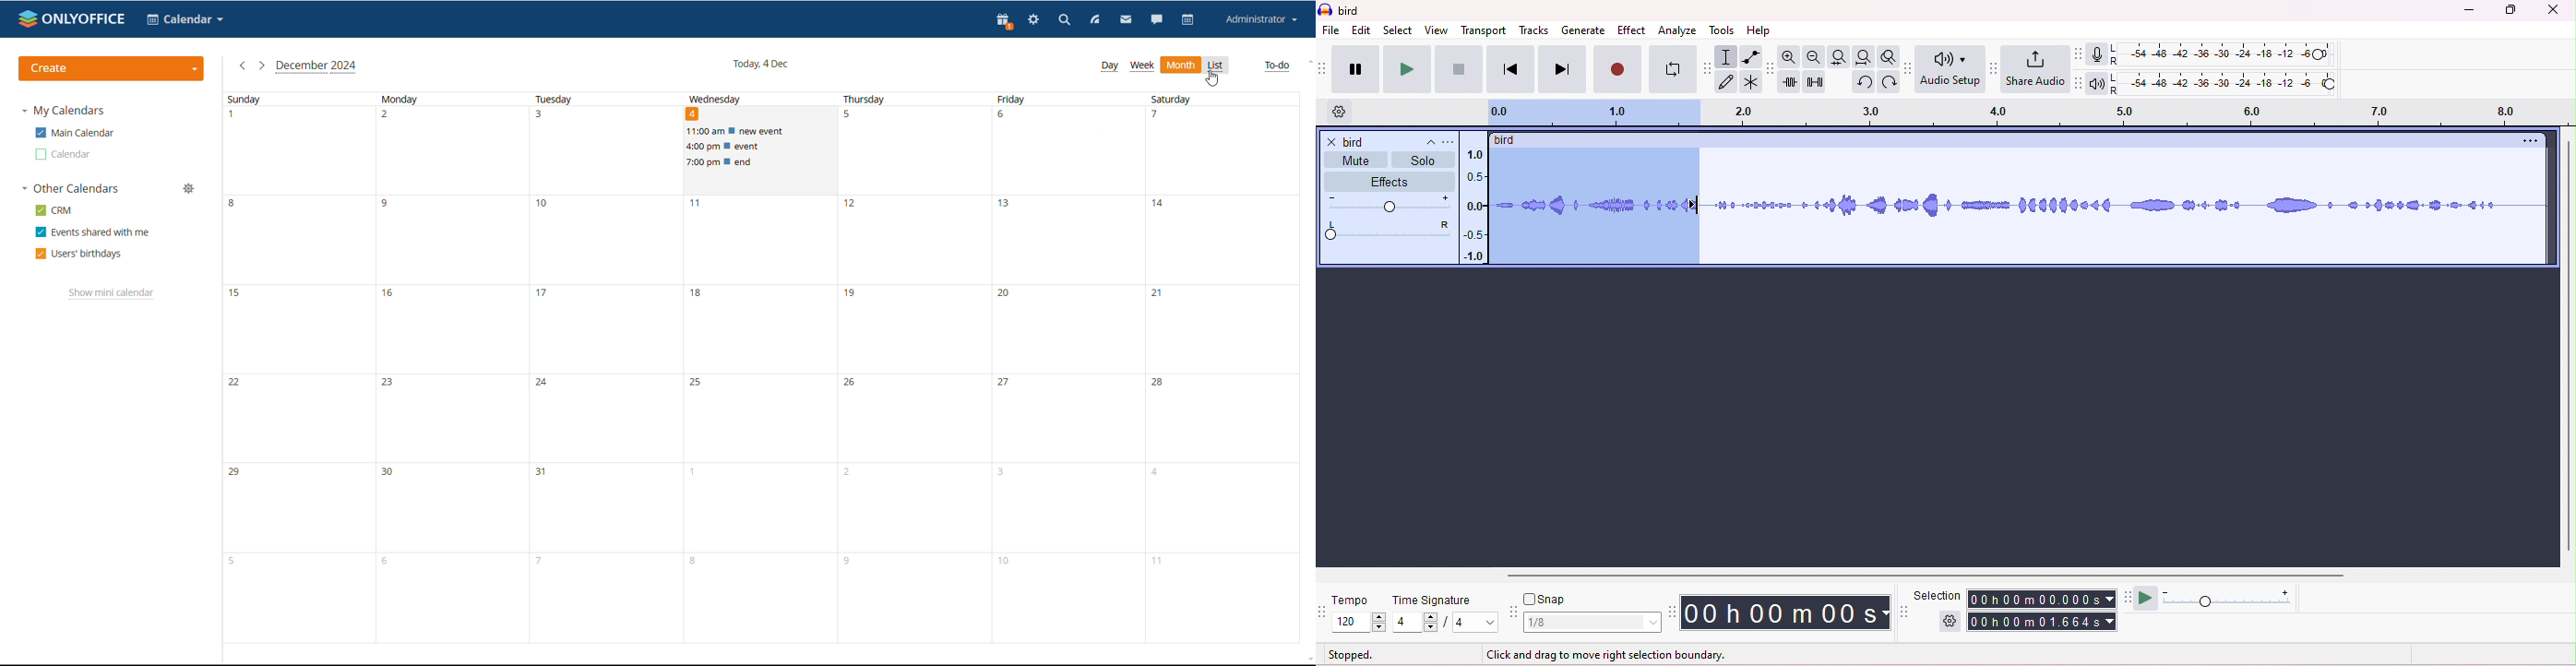 The height and width of the screenshot is (672, 2576). Describe the element at coordinates (1351, 656) in the screenshot. I see `stopped` at that location.